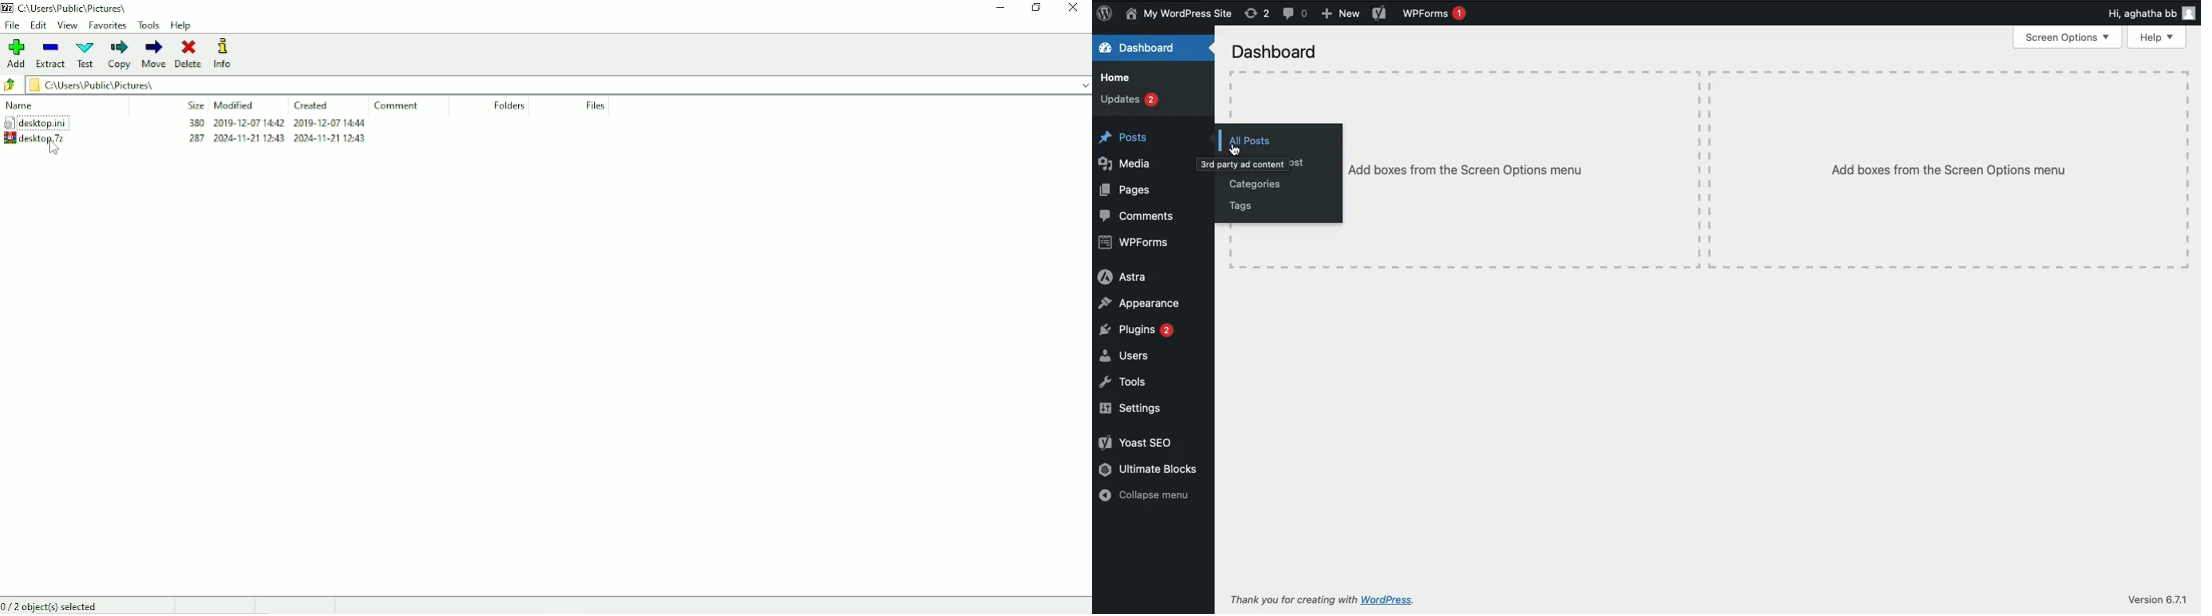 The image size is (2212, 616). What do you see at coordinates (39, 25) in the screenshot?
I see `Edit` at bounding box center [39, 25].